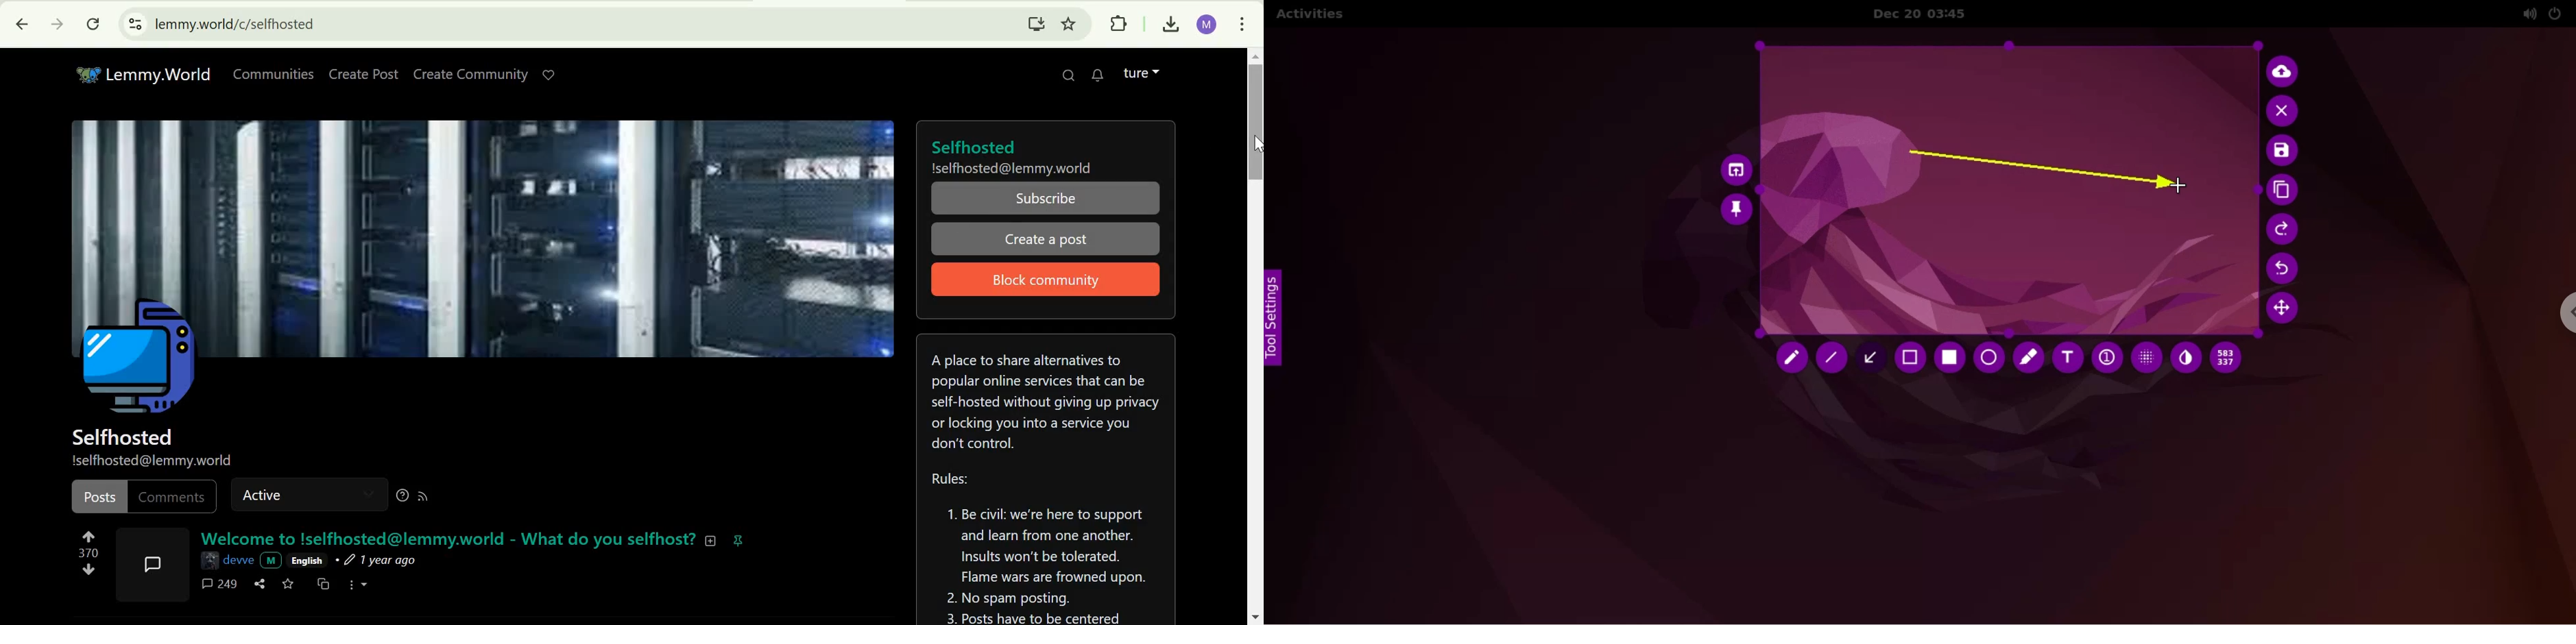  I want to click on 0 unread messages, so click(1100, 73).